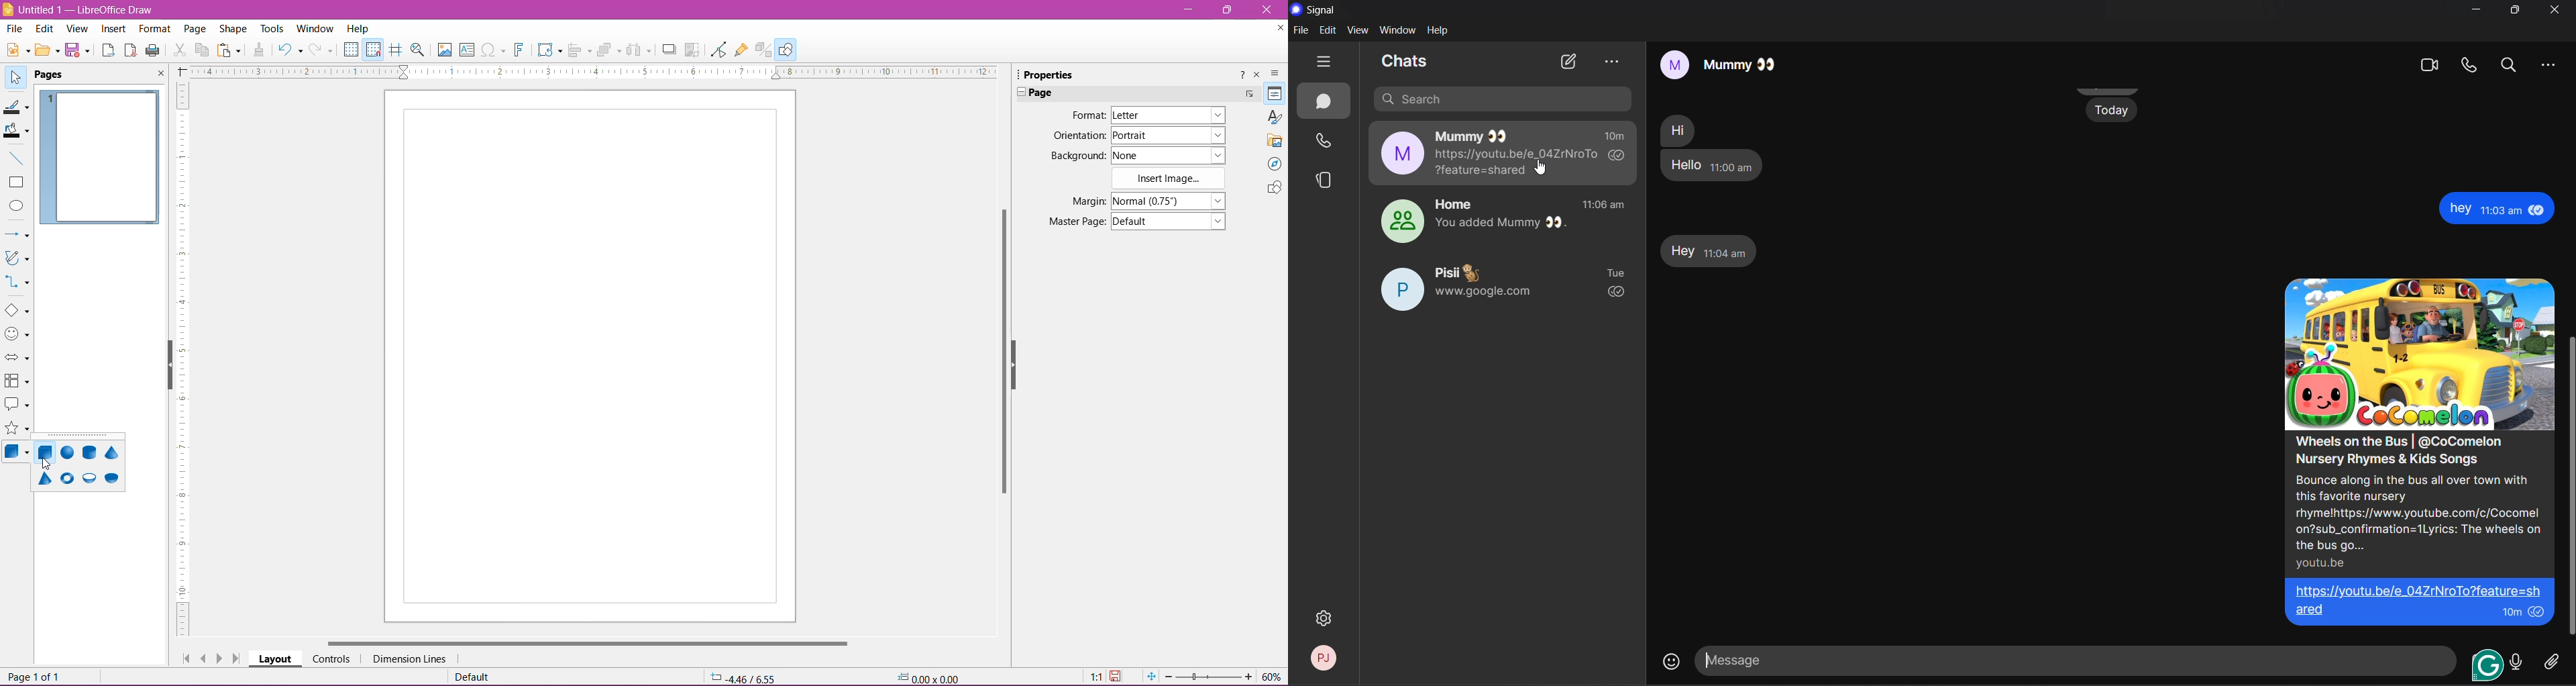  I want to click on Insert Special Characters, so click(493, 50).